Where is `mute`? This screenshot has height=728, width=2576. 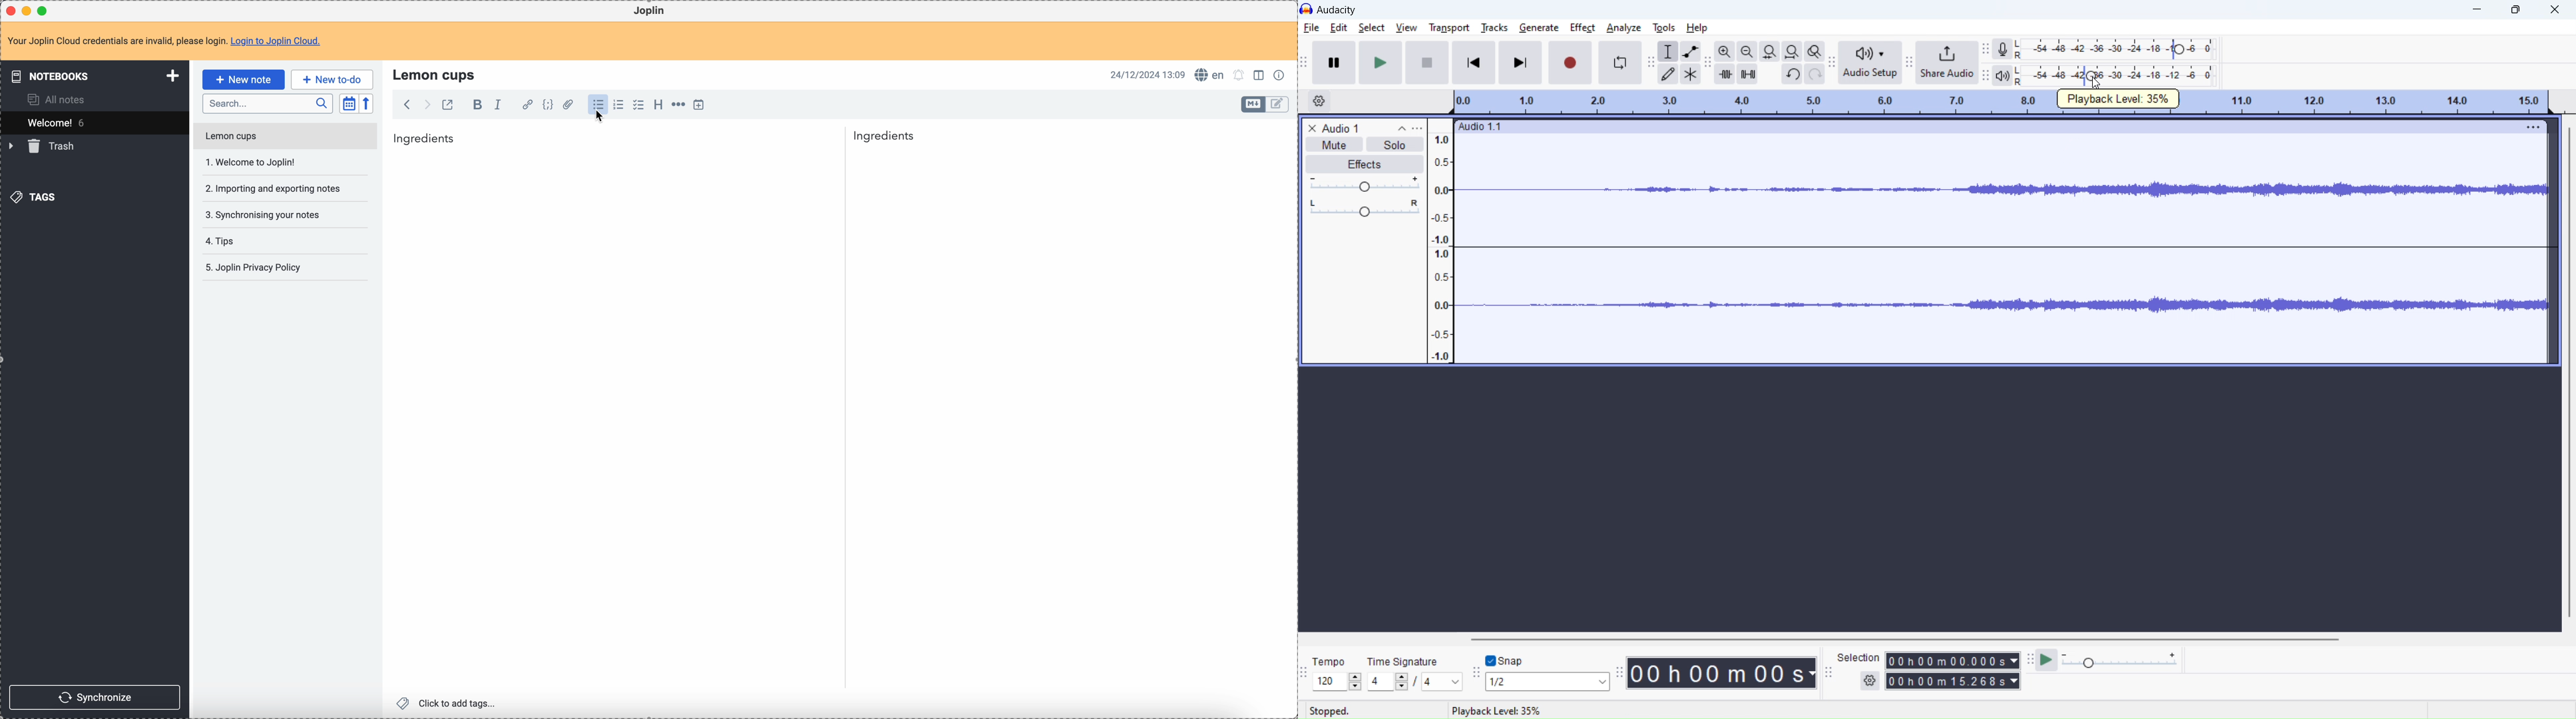
mute is located at coordinates (1335, 144).